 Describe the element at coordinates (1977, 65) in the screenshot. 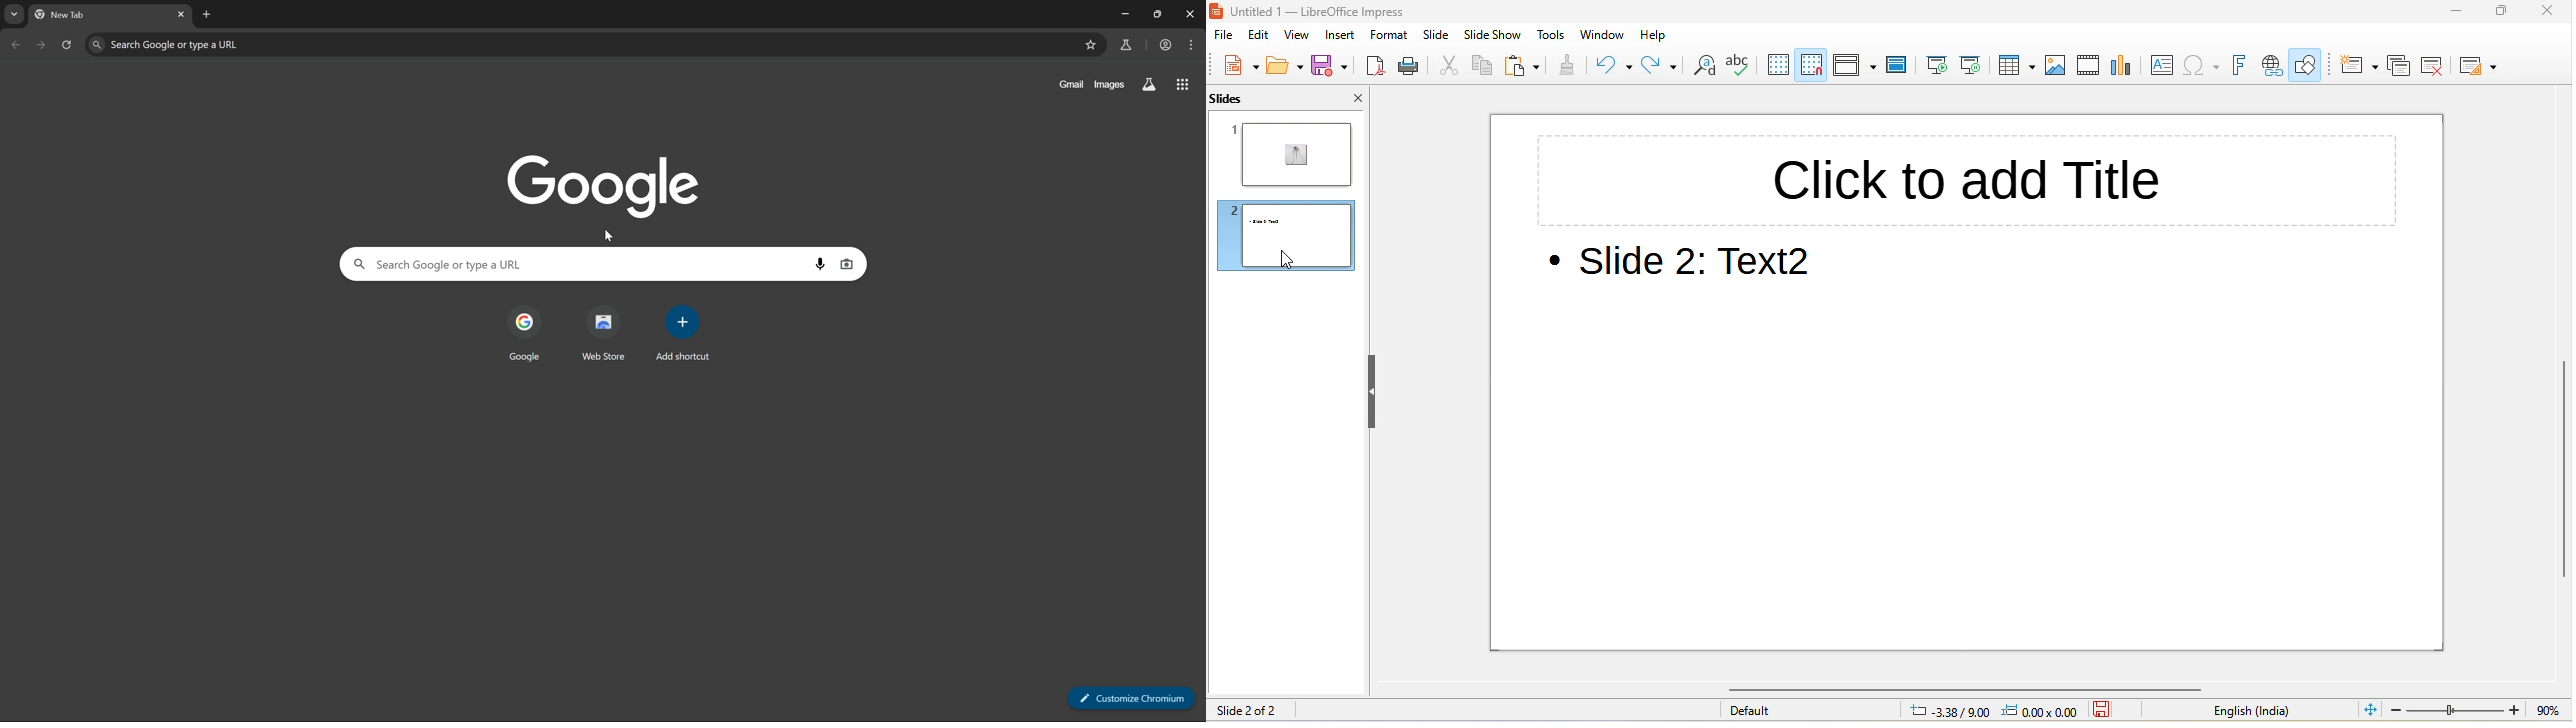

I see `start from current slide` at that location.